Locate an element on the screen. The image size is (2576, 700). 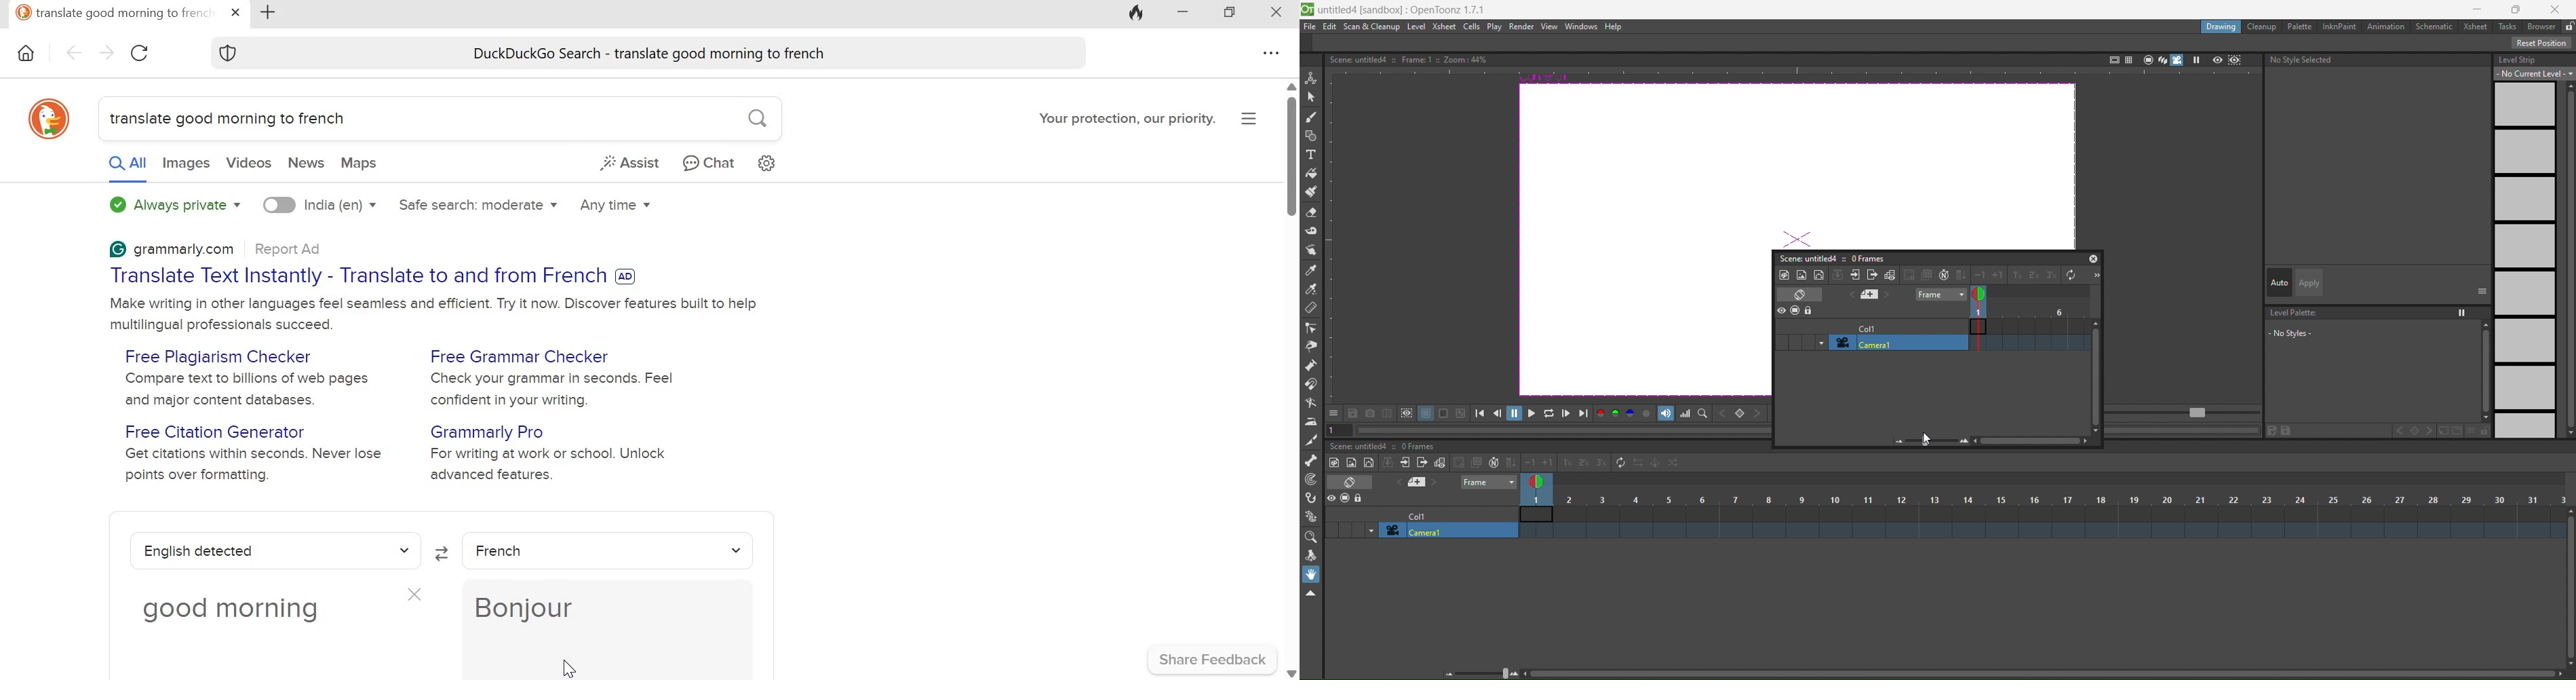
rgb chanel is located at coordinates (1617, 414).